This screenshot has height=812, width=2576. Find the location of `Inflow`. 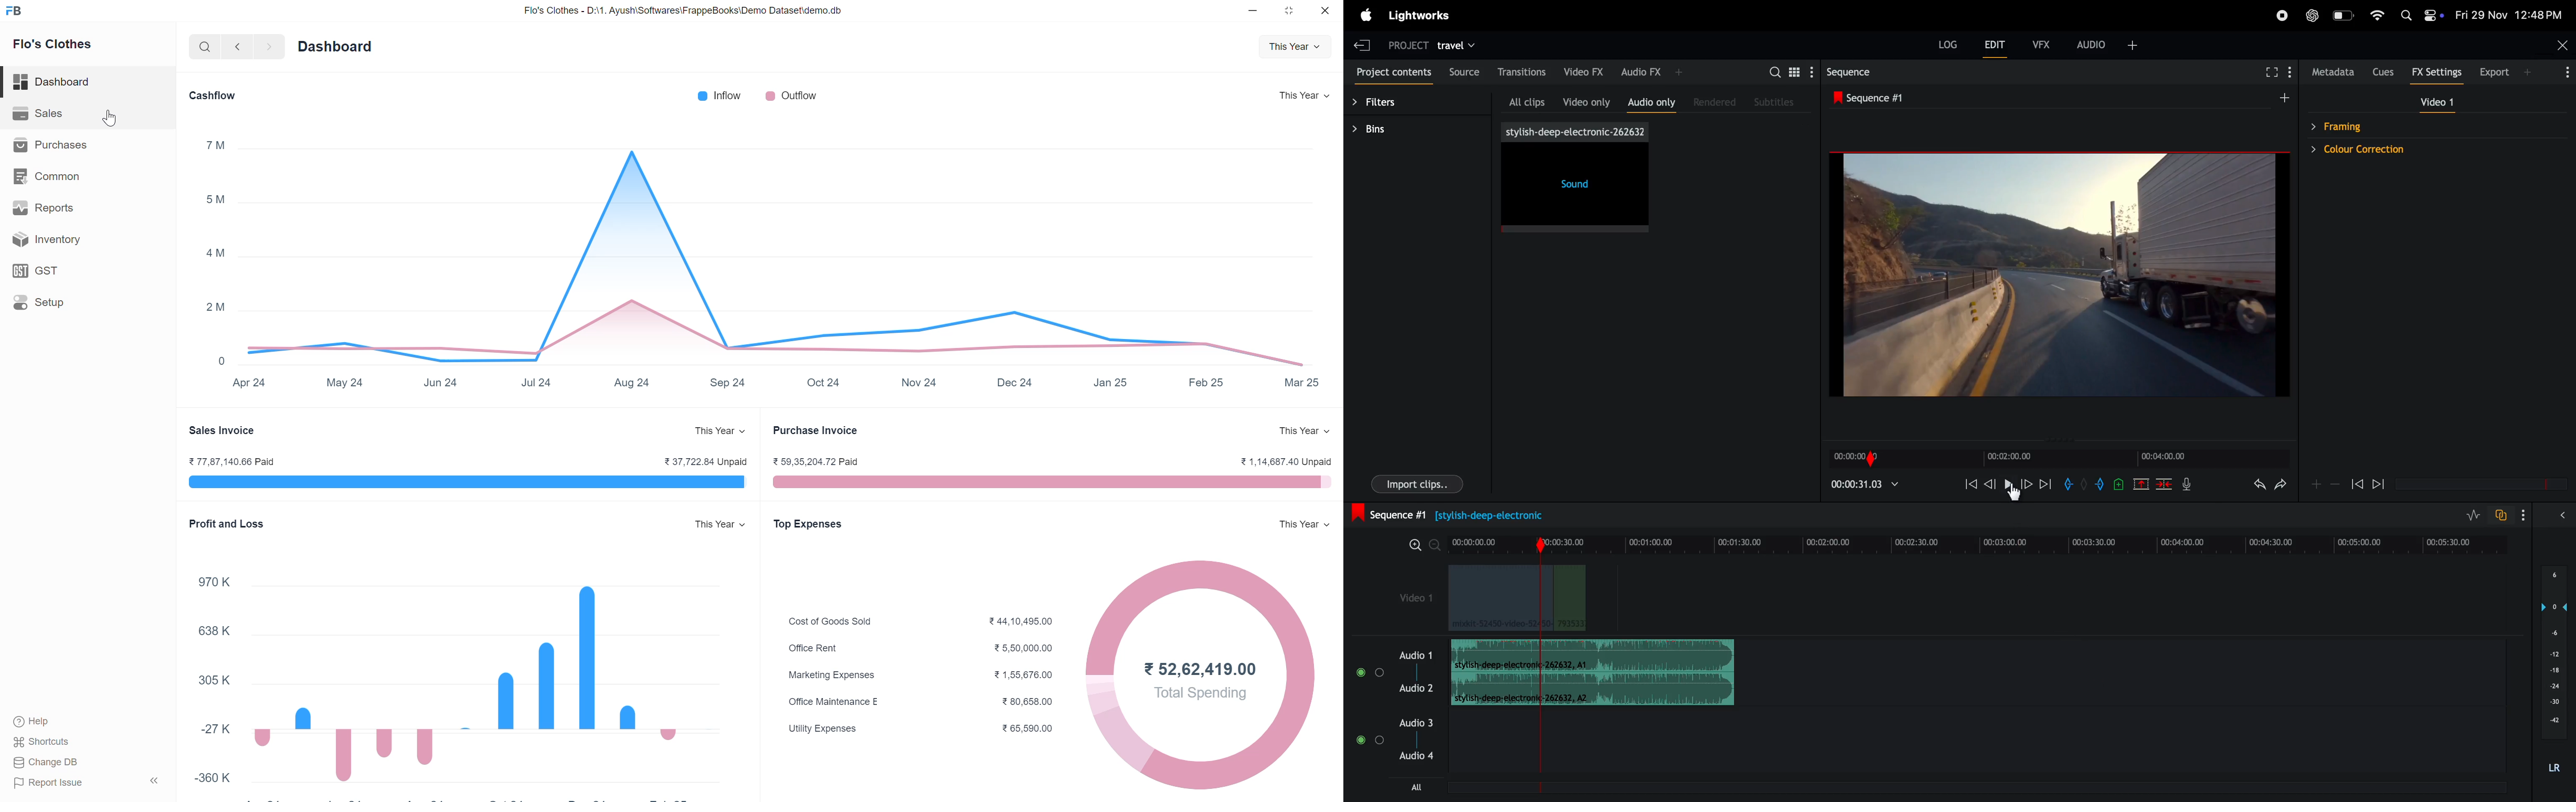

Inflow is located at coordinates (720, 94).